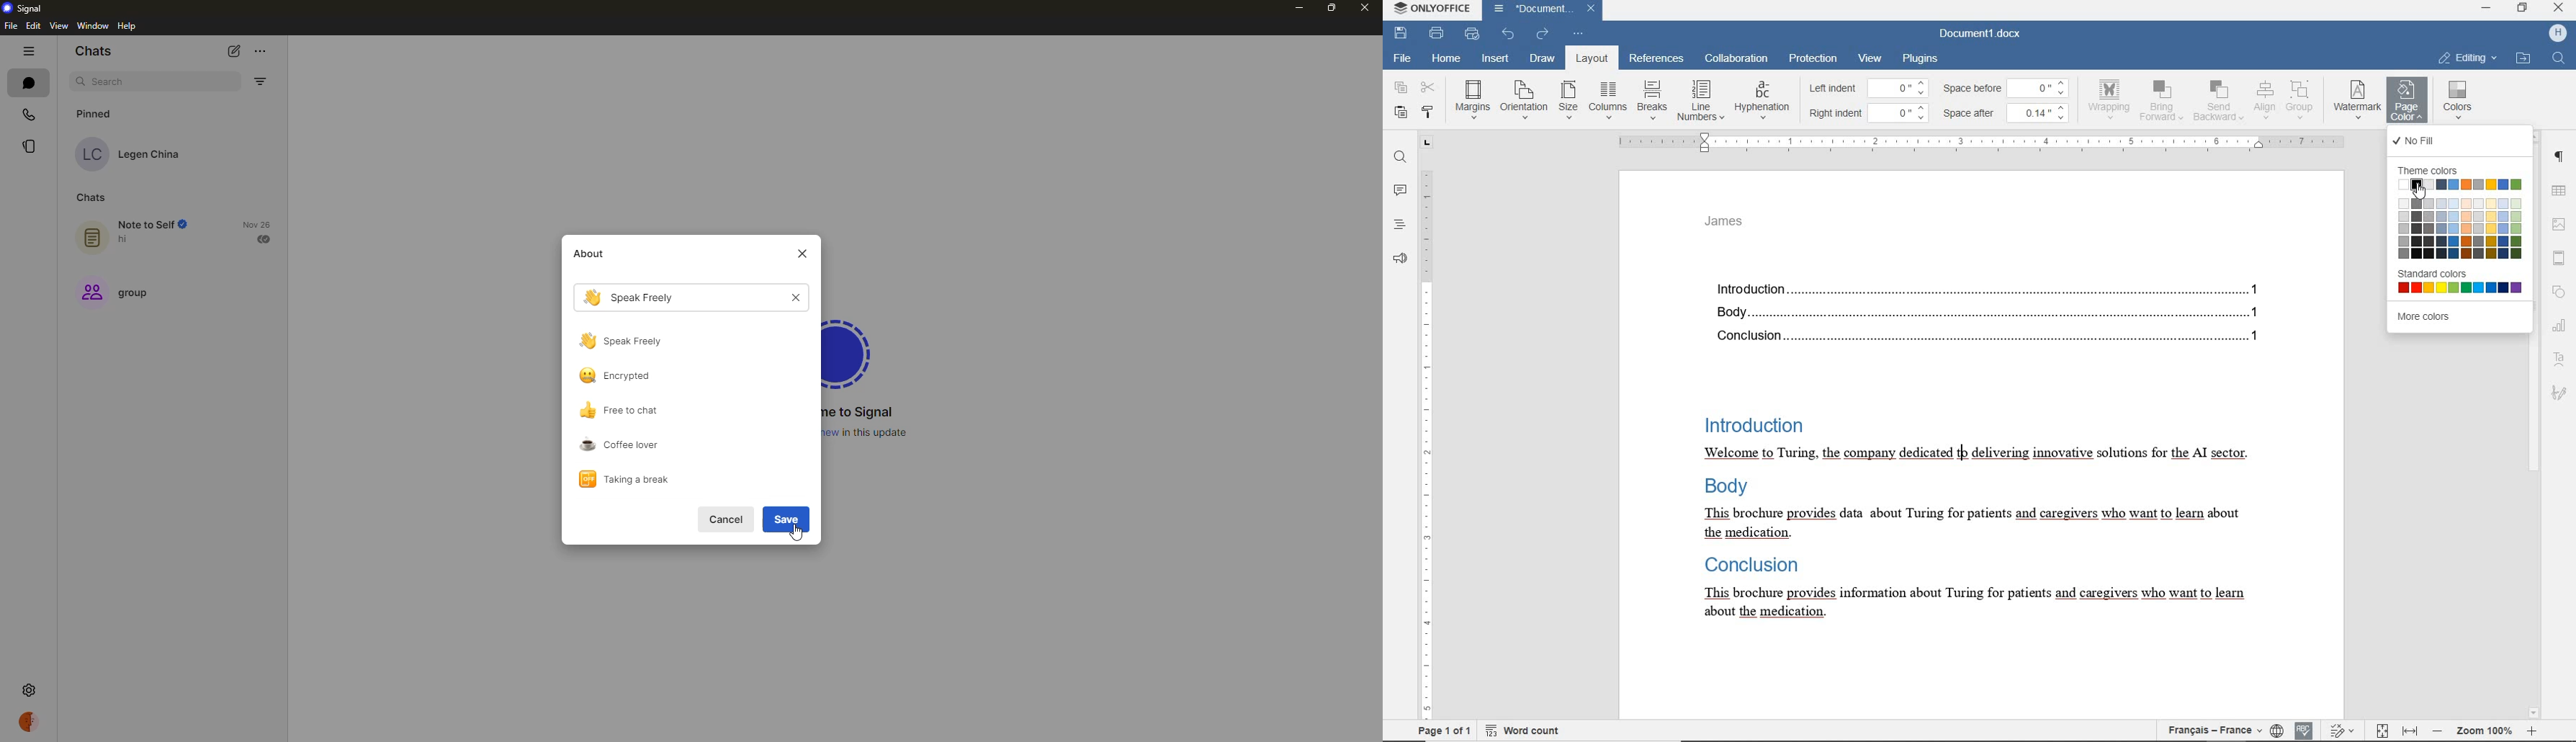  What do you see at coordinates (1972, 89) in the screenshot?
I see `space before` at bounding box center [1972, 89].